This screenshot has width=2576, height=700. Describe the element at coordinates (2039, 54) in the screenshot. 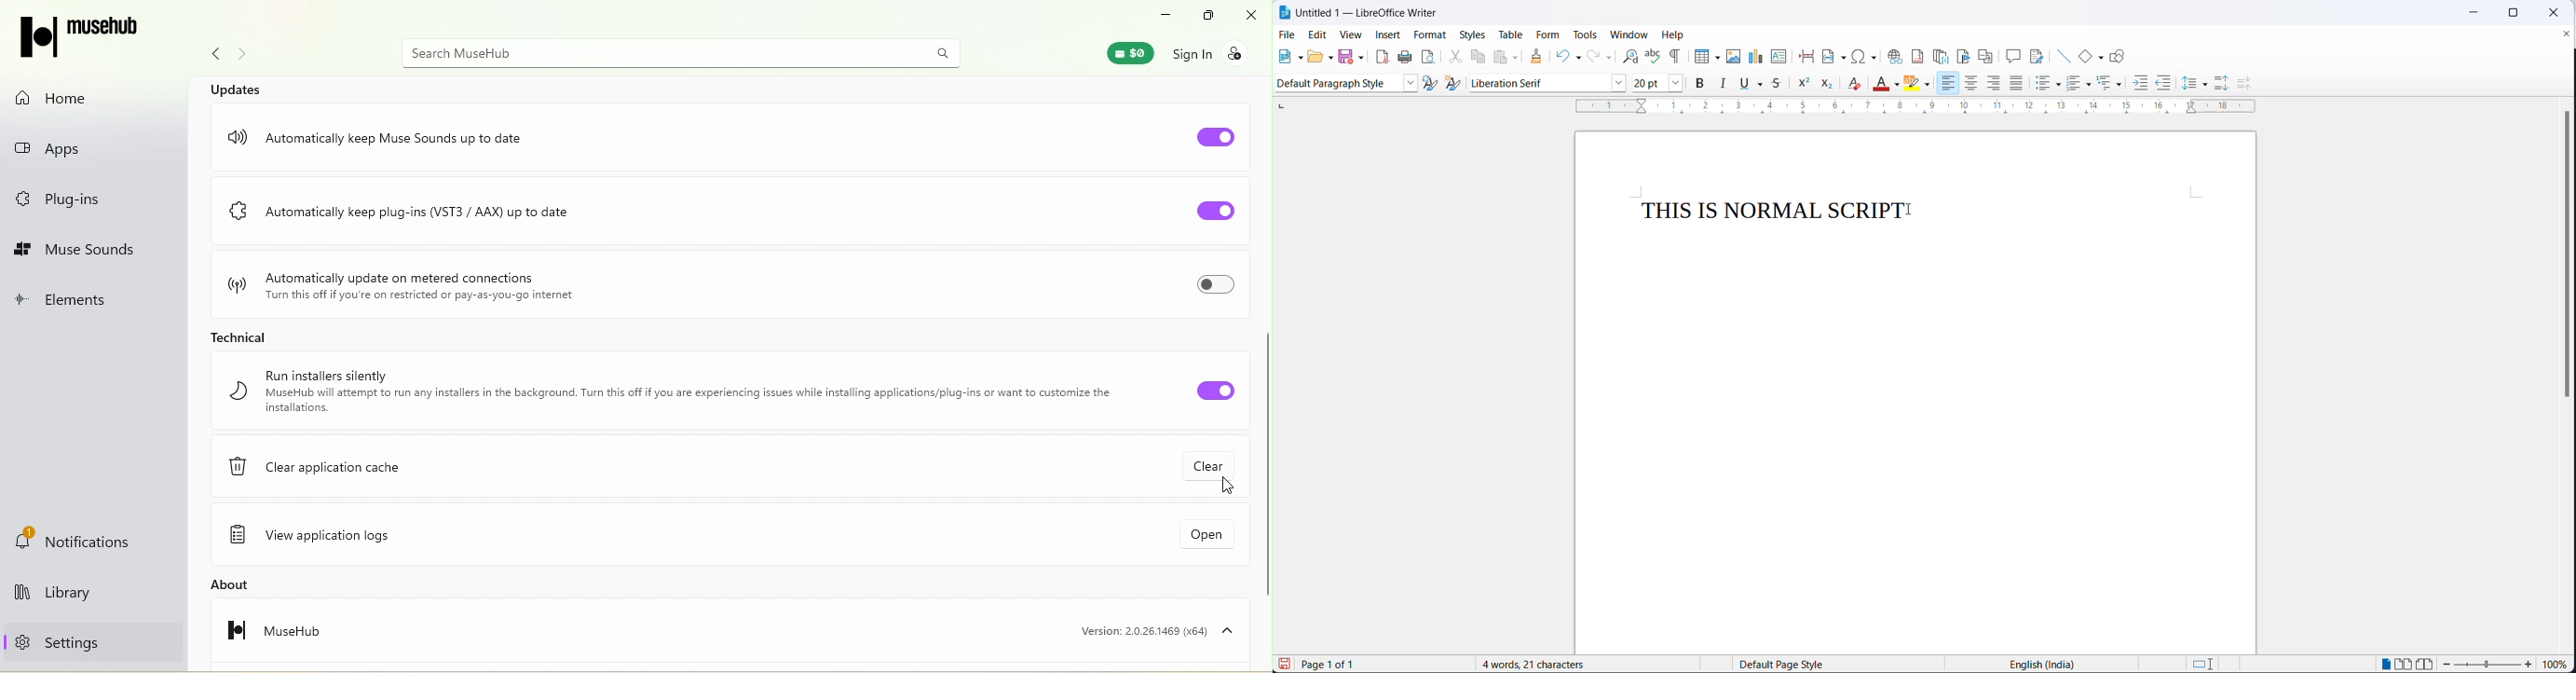

I see `show track changes functions` at that location.